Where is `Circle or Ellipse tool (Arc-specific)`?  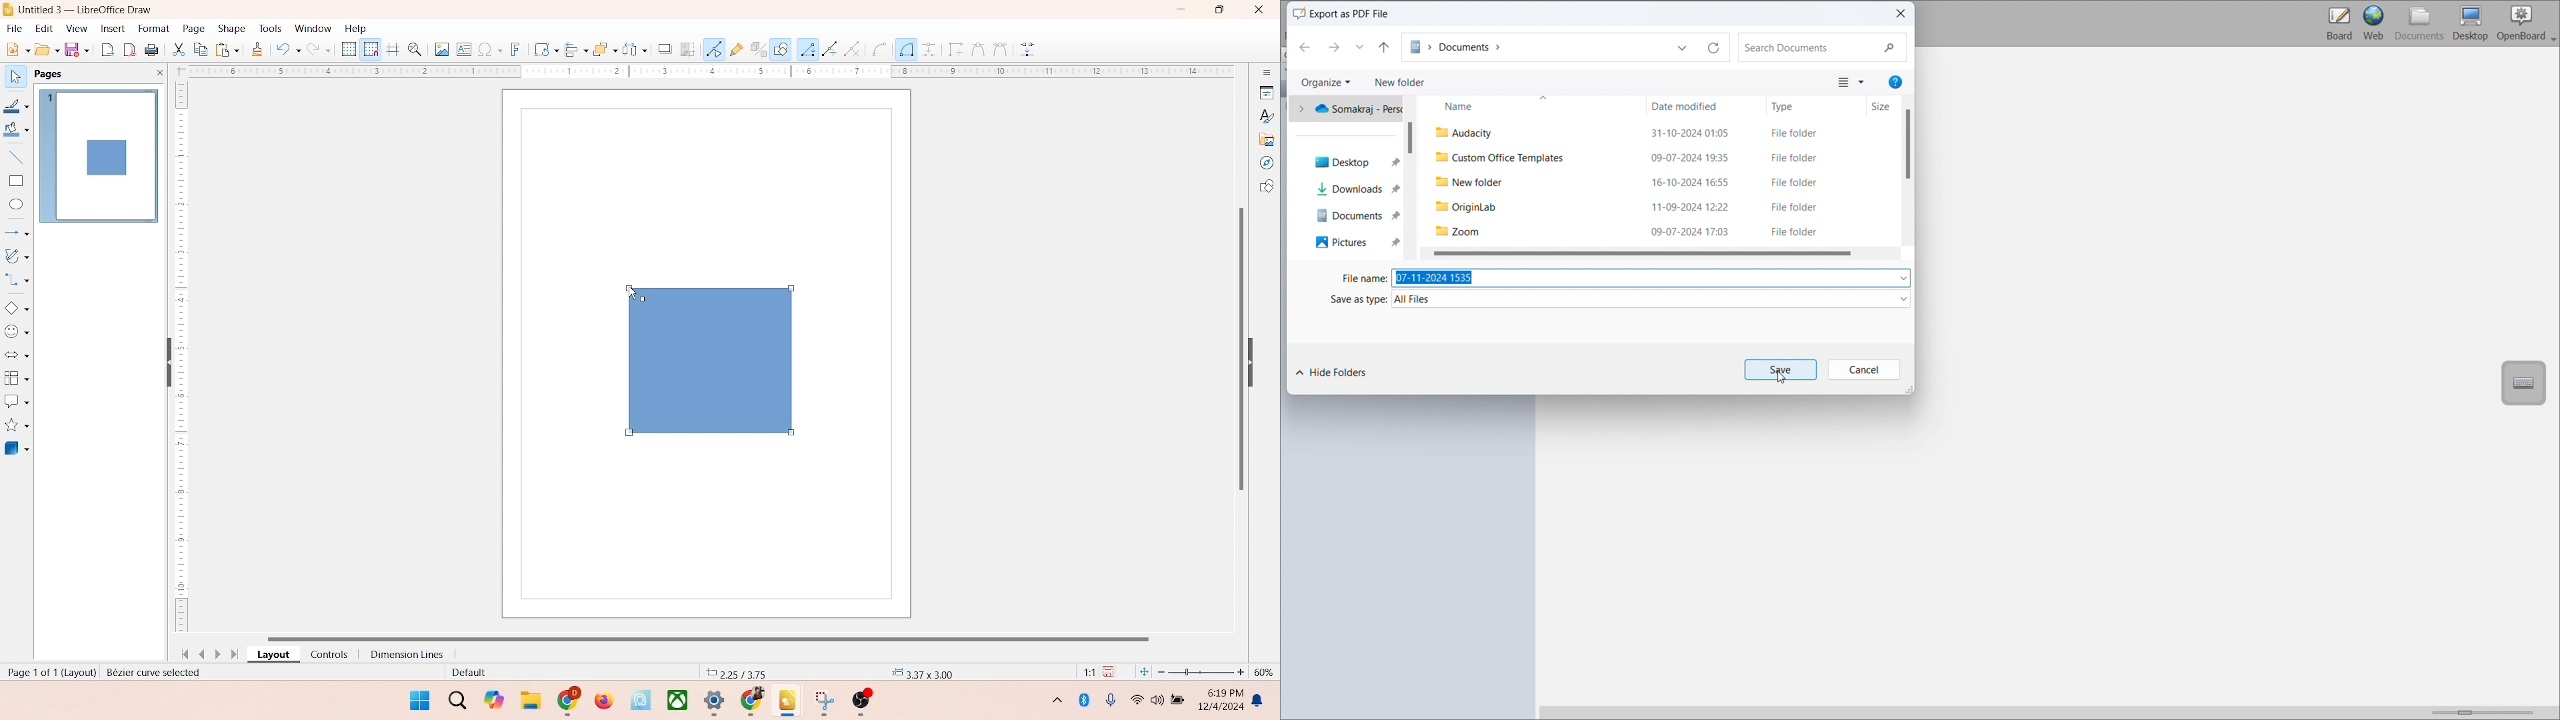 Circle or Ellipse tool (Arc-specific) is located at coordinates (880, 50).